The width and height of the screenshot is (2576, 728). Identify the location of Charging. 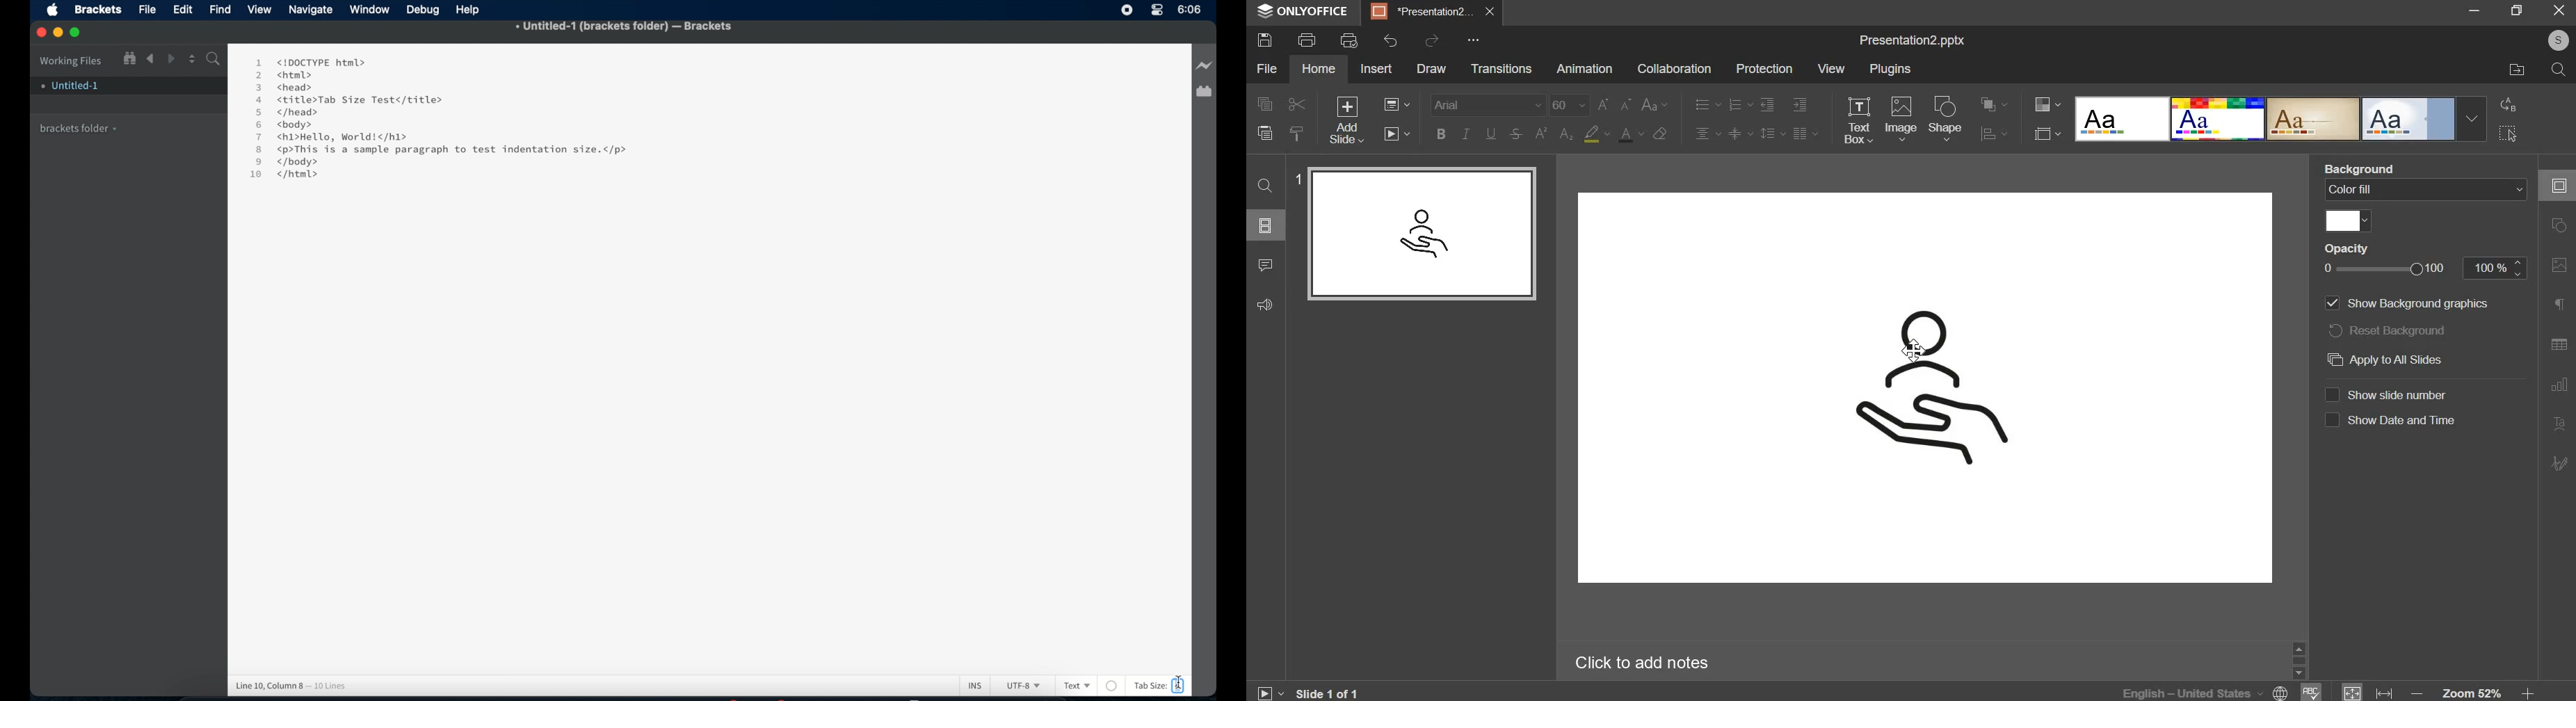
(1203, 66).